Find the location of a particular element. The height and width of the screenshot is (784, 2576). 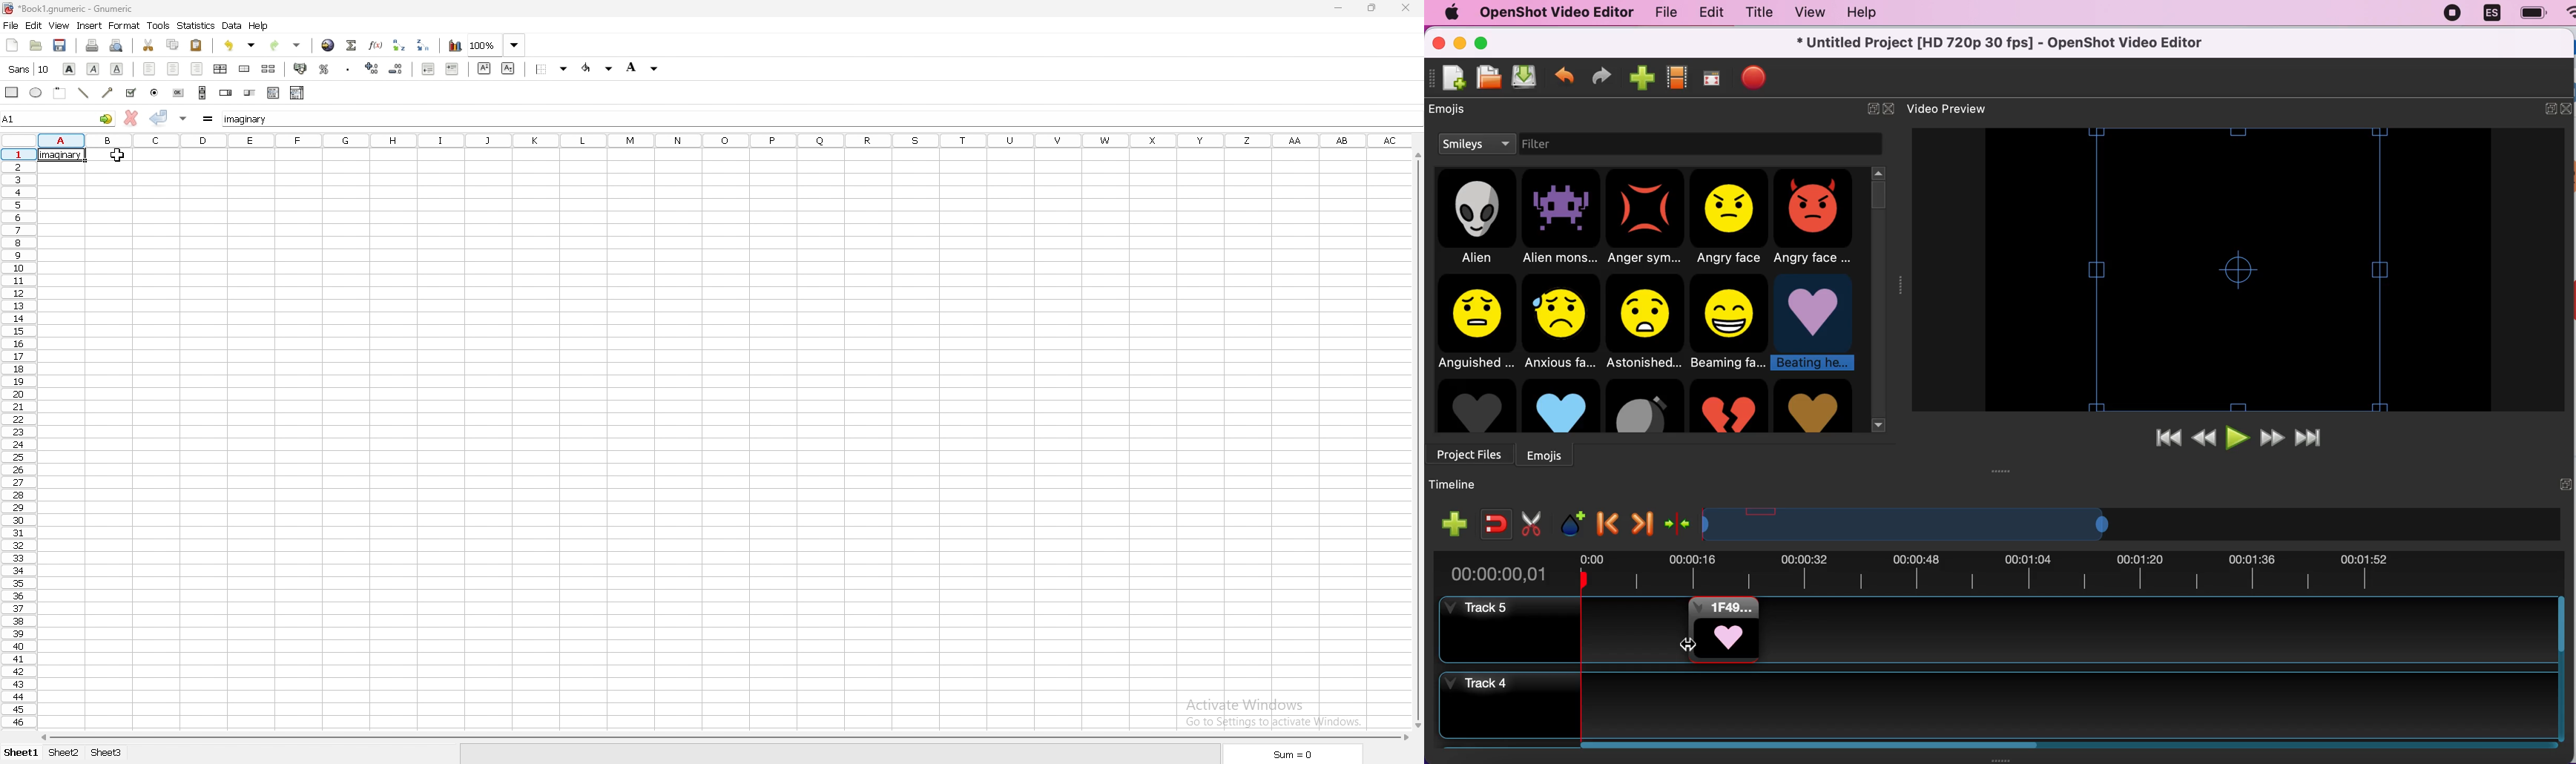

formula is located at coordinates (209, 118).